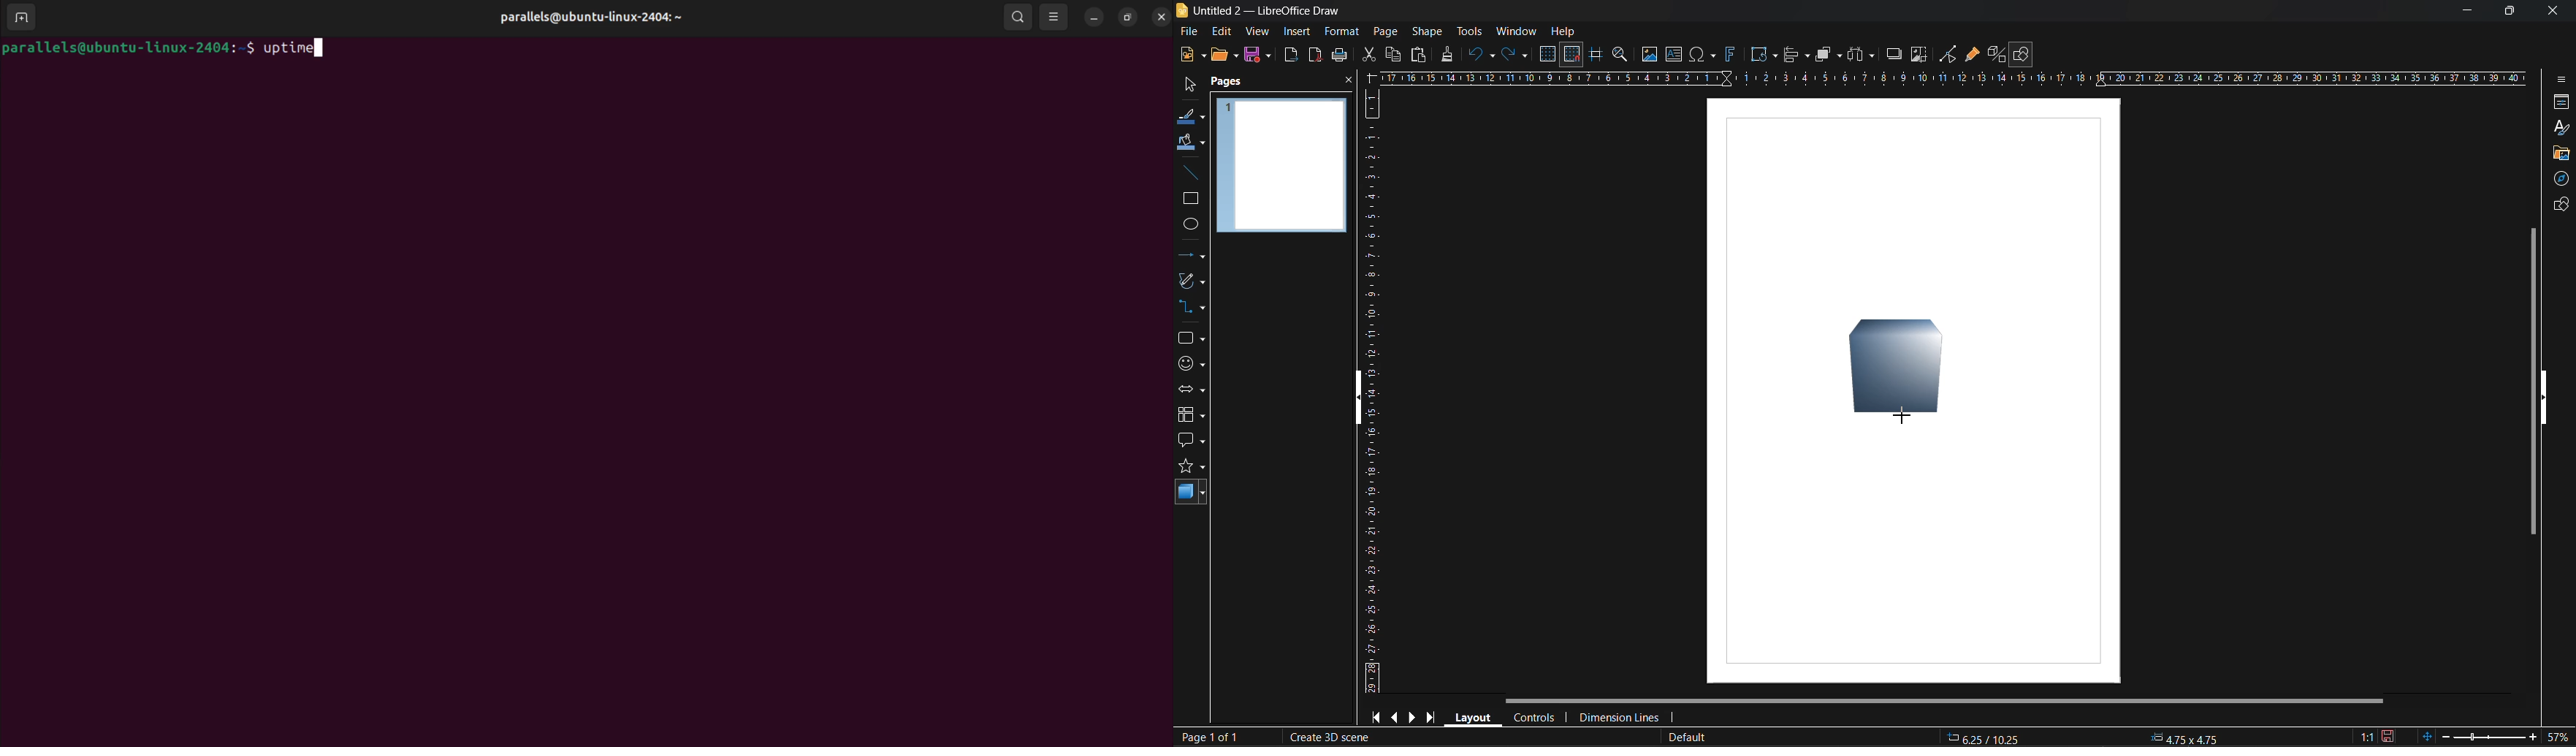 This screenshot has width=2576, height=756. Describe the element at coordinates (1346, 83) in the screenshot. I see `close` at that location.